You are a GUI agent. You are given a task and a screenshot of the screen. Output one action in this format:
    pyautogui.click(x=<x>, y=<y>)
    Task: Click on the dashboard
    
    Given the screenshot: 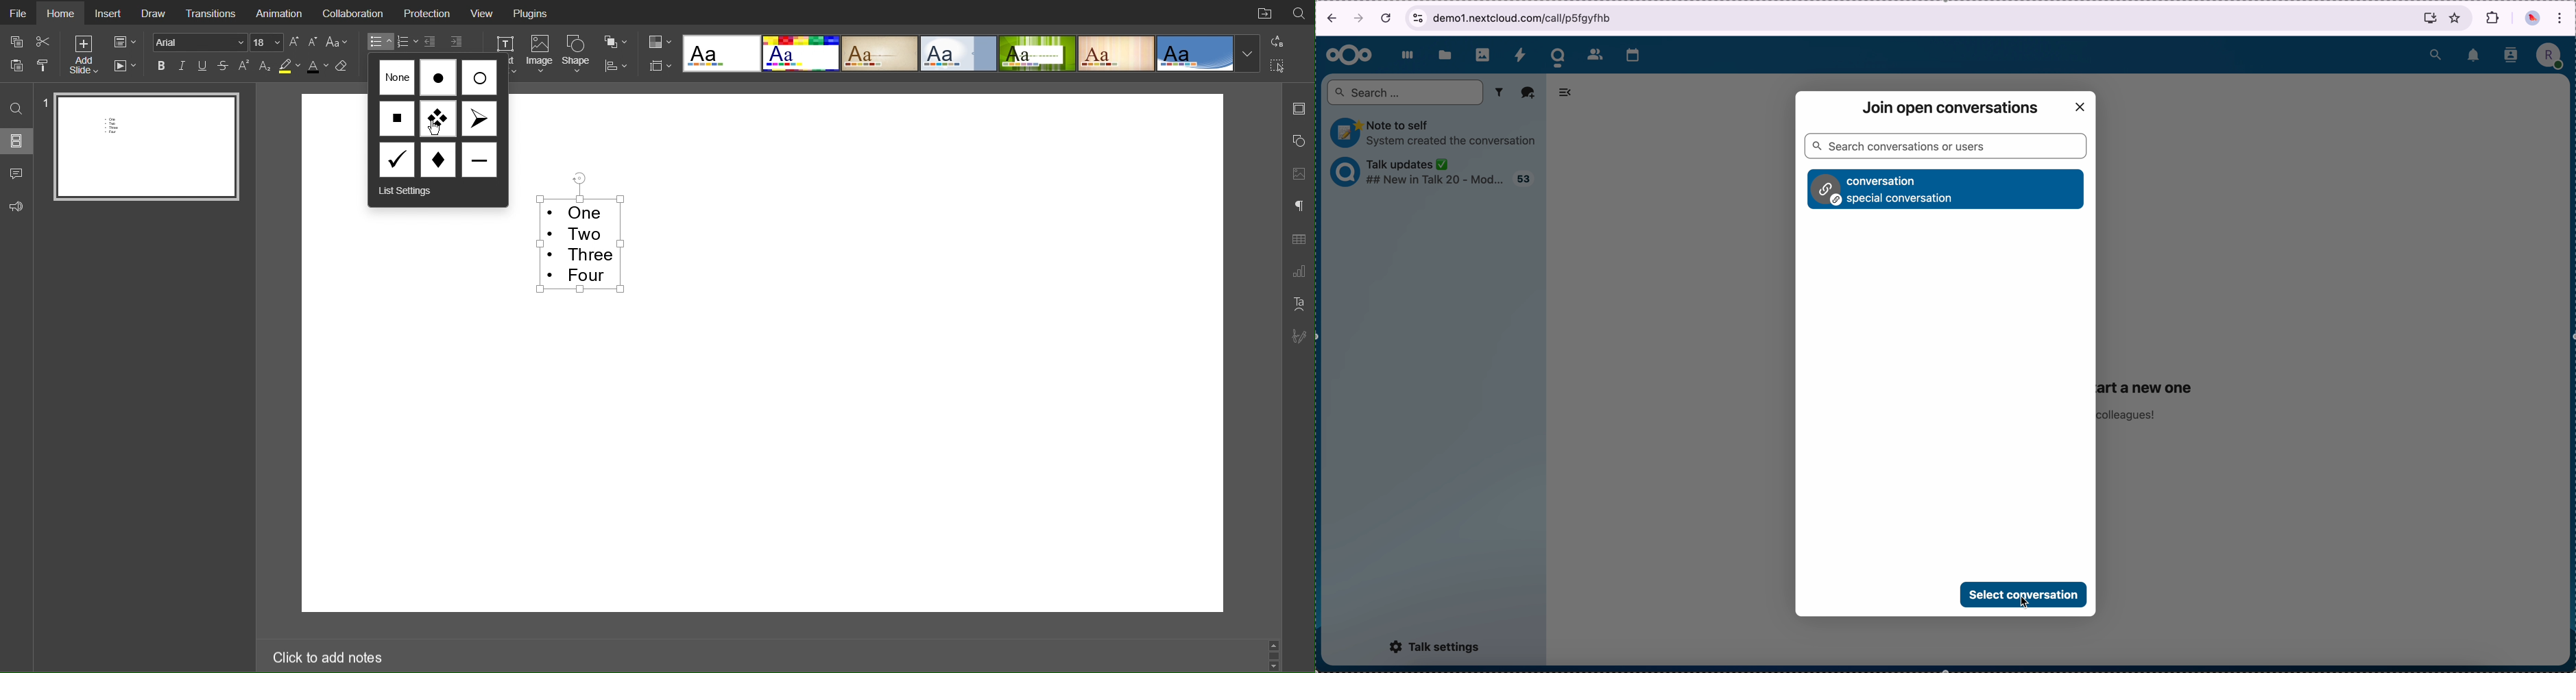 What is the action you would take?
    pyautogui.click(x=1406, y=56)
    